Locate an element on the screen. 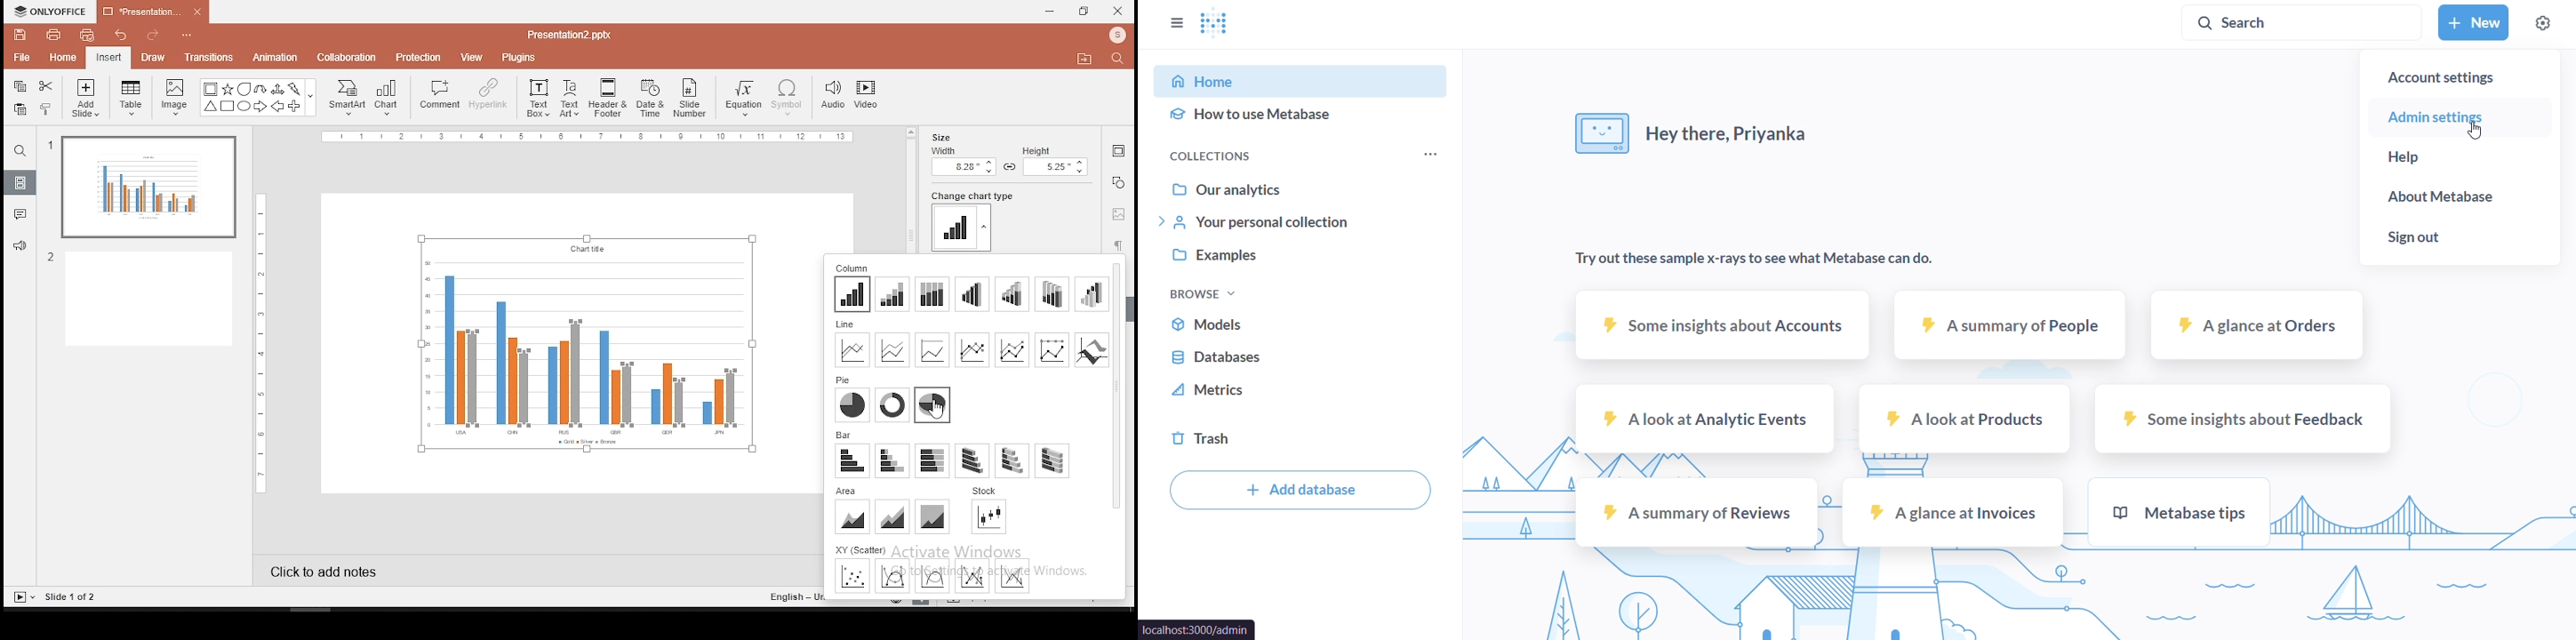 Image resolution: width=2576 pixels, height=644 pixels. metrics is located at coordinates (1300, 394).